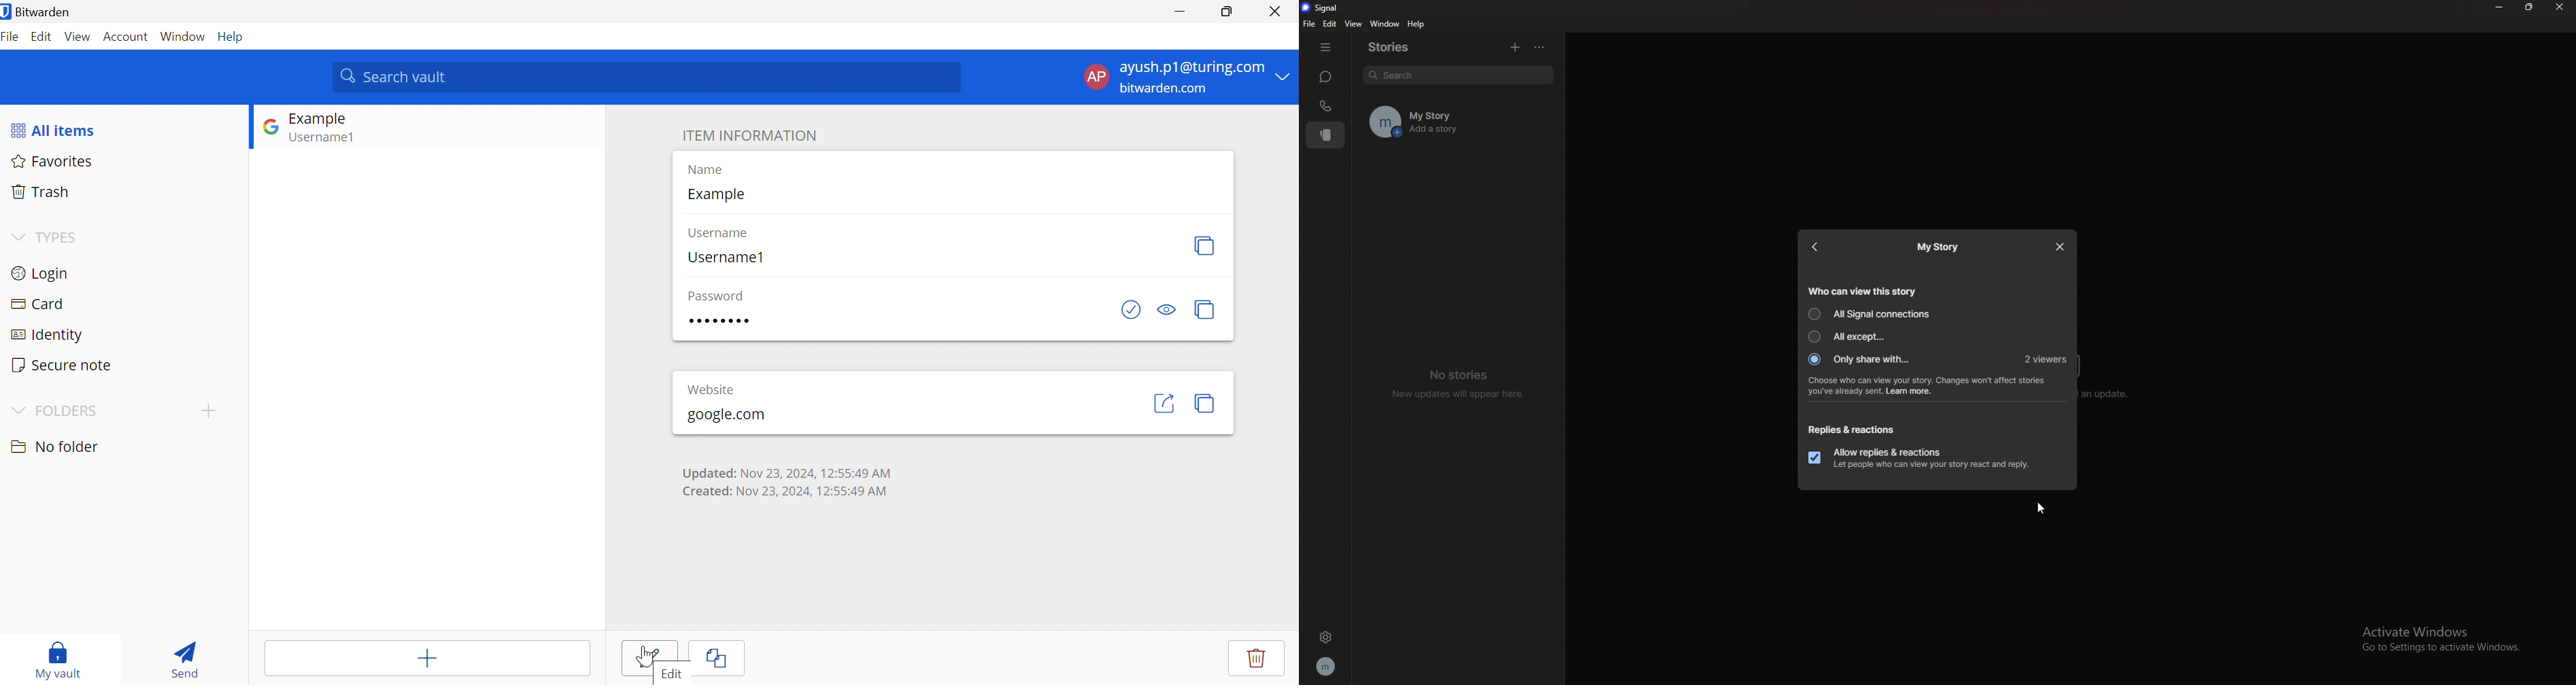 The height and width of the screenshot is (700, 2576). I want to click on all ecept, so click(1852, 336).